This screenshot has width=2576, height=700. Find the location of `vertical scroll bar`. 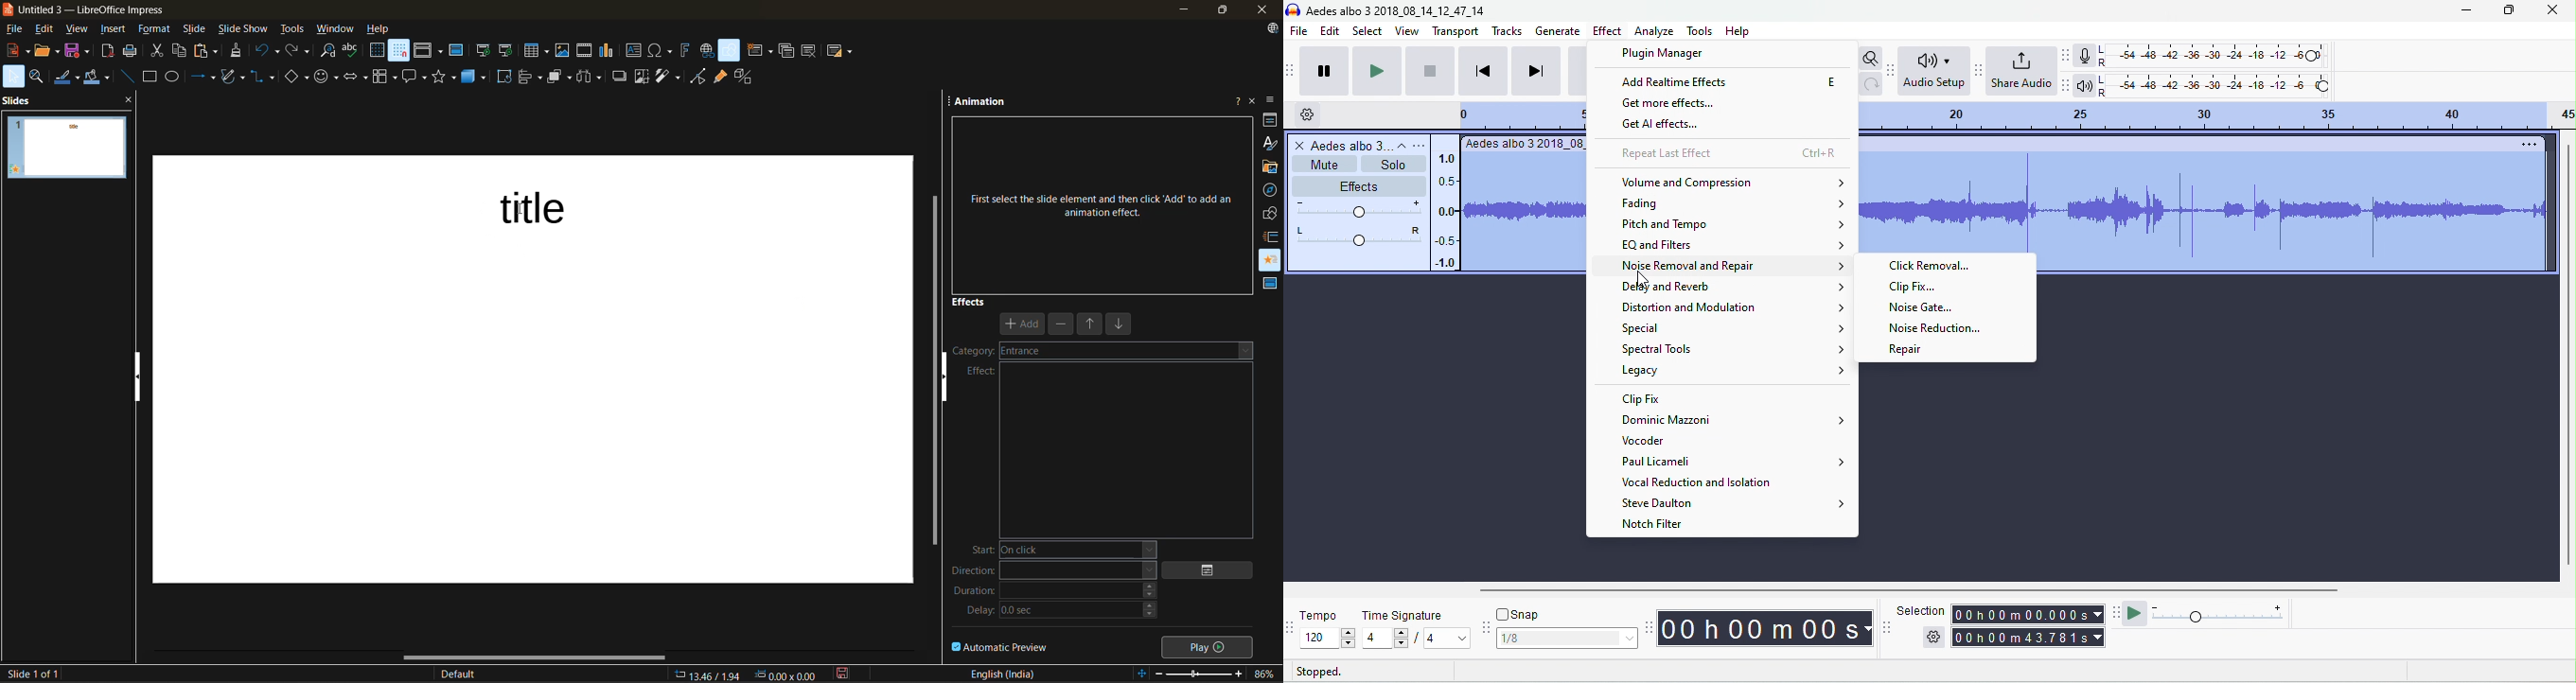

vertical scroll bar is located at coordinates (935, 364).